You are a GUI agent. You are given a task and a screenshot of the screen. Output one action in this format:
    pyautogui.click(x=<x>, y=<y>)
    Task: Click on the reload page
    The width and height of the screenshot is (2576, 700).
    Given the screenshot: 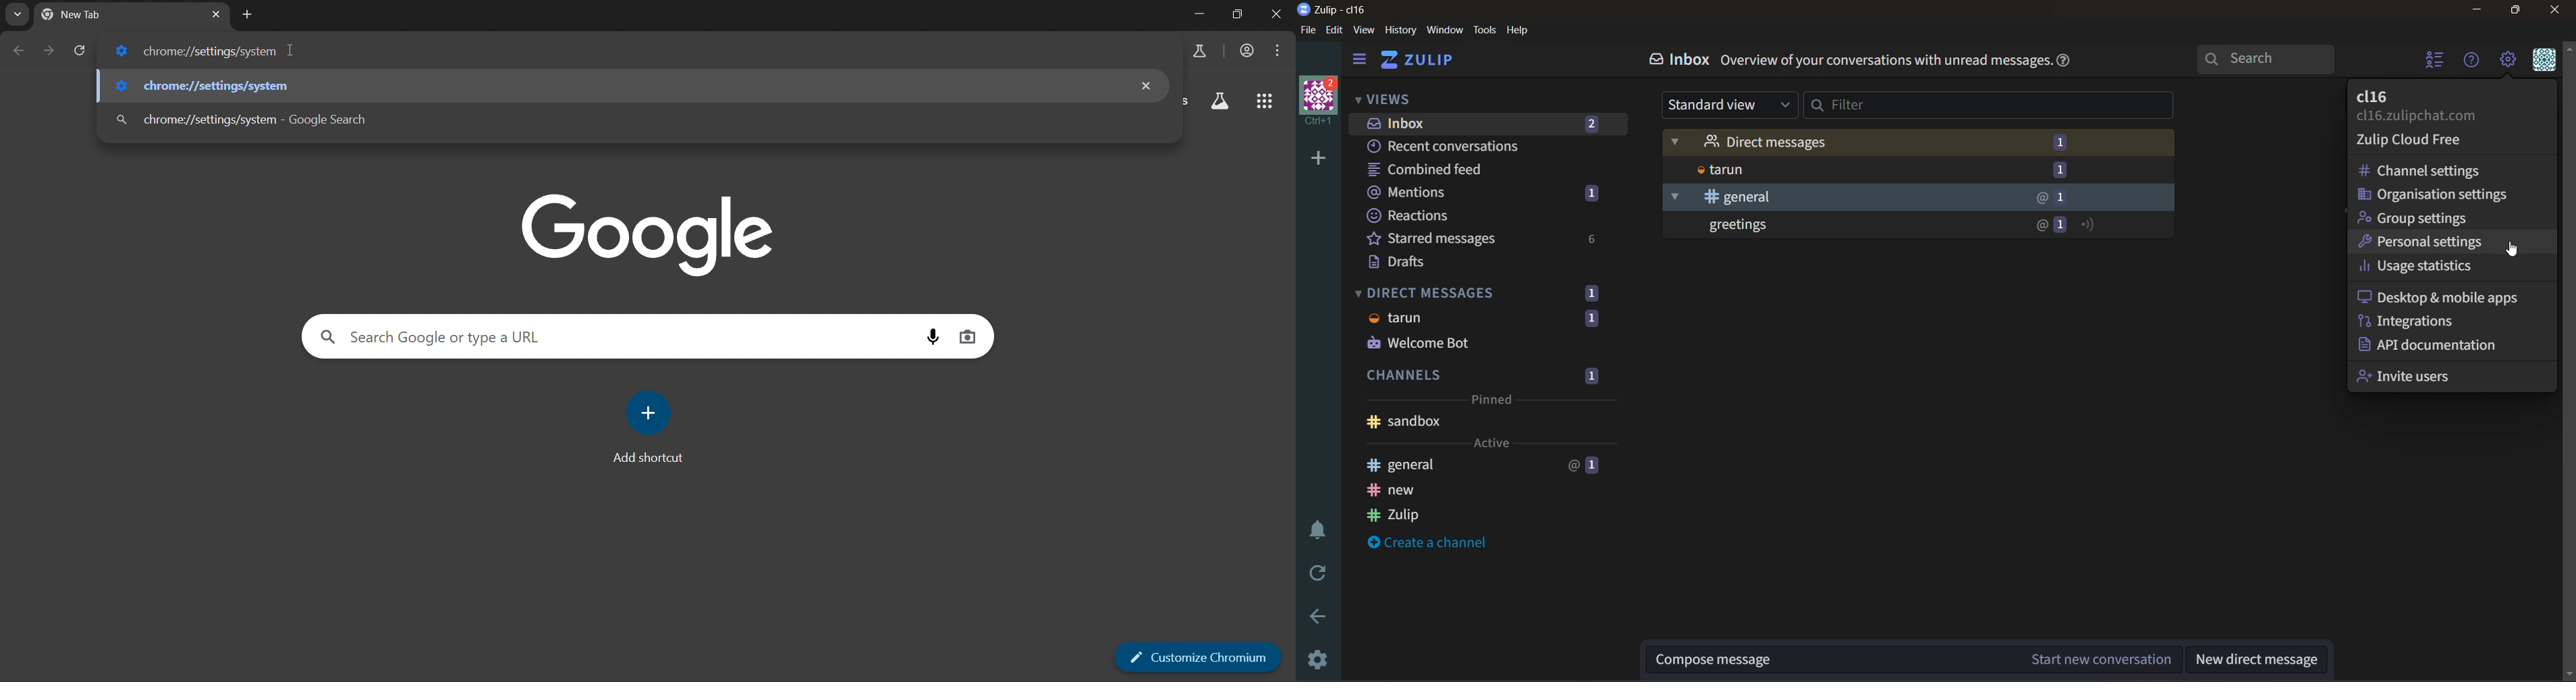 What is the action you would take?
    pyautogui.click(x=81, y=48)
    